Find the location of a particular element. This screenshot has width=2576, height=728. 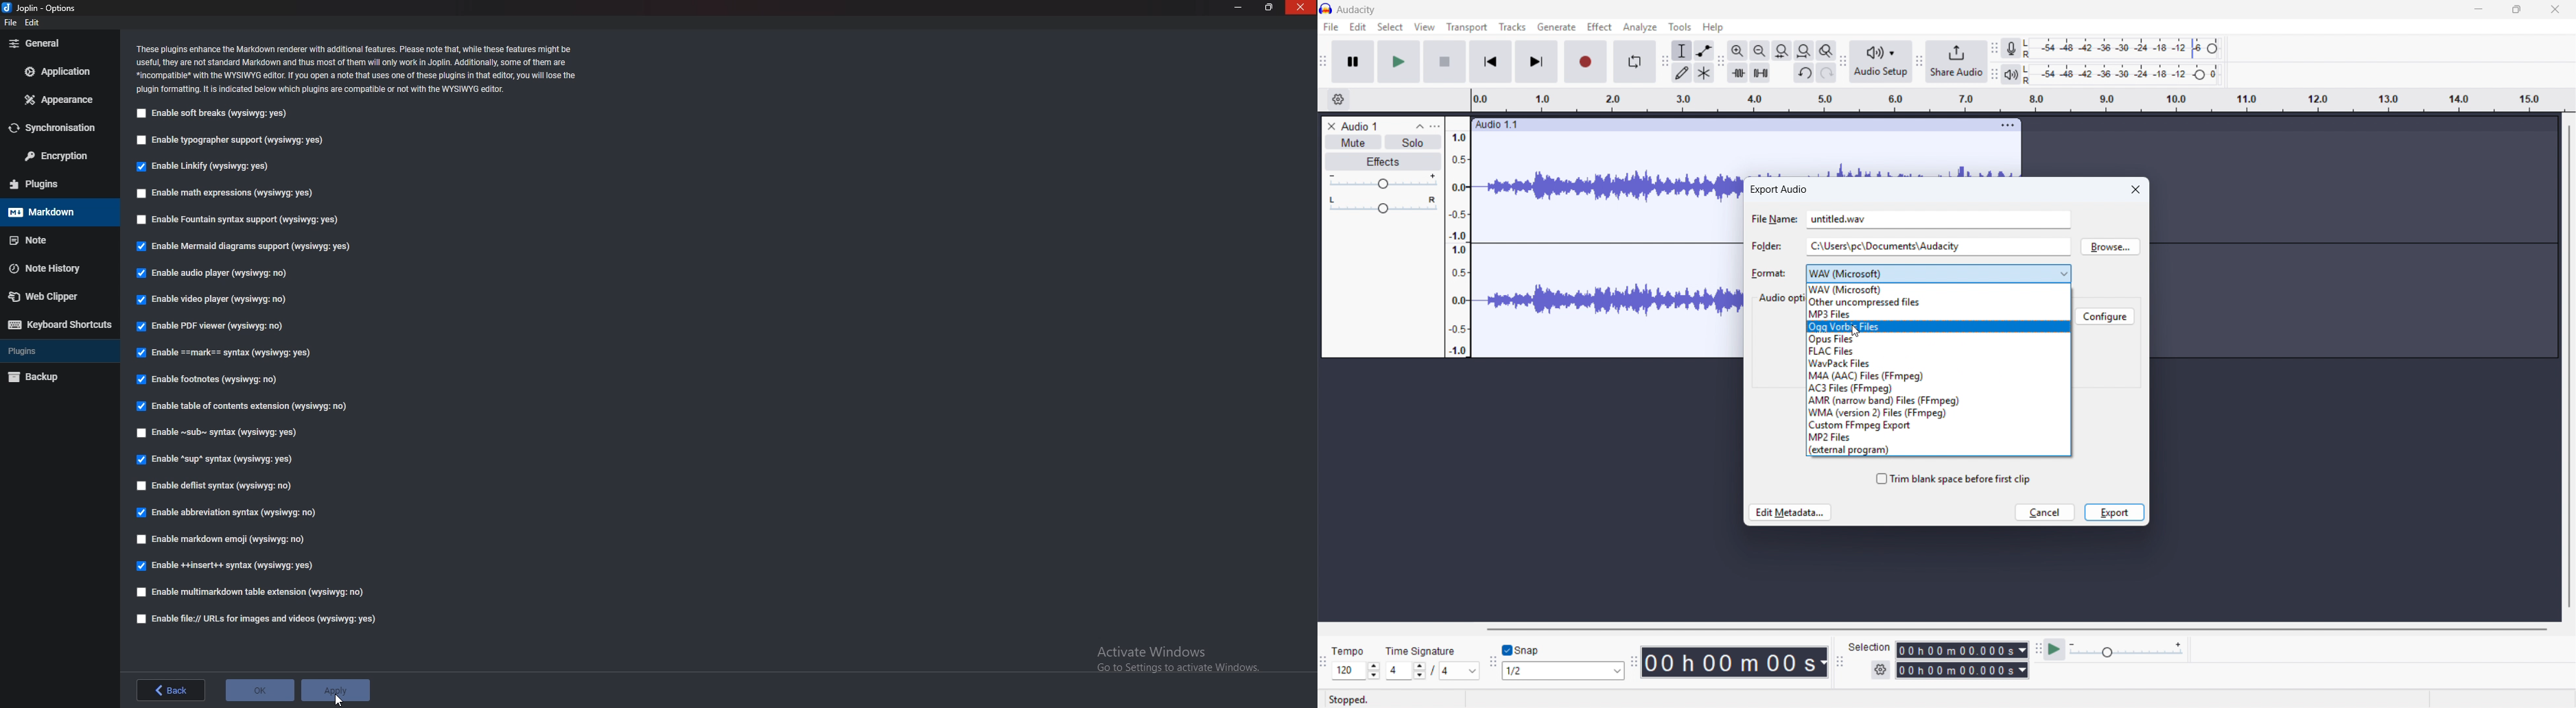

enable soft breaks is located at coordinates (217, 113).